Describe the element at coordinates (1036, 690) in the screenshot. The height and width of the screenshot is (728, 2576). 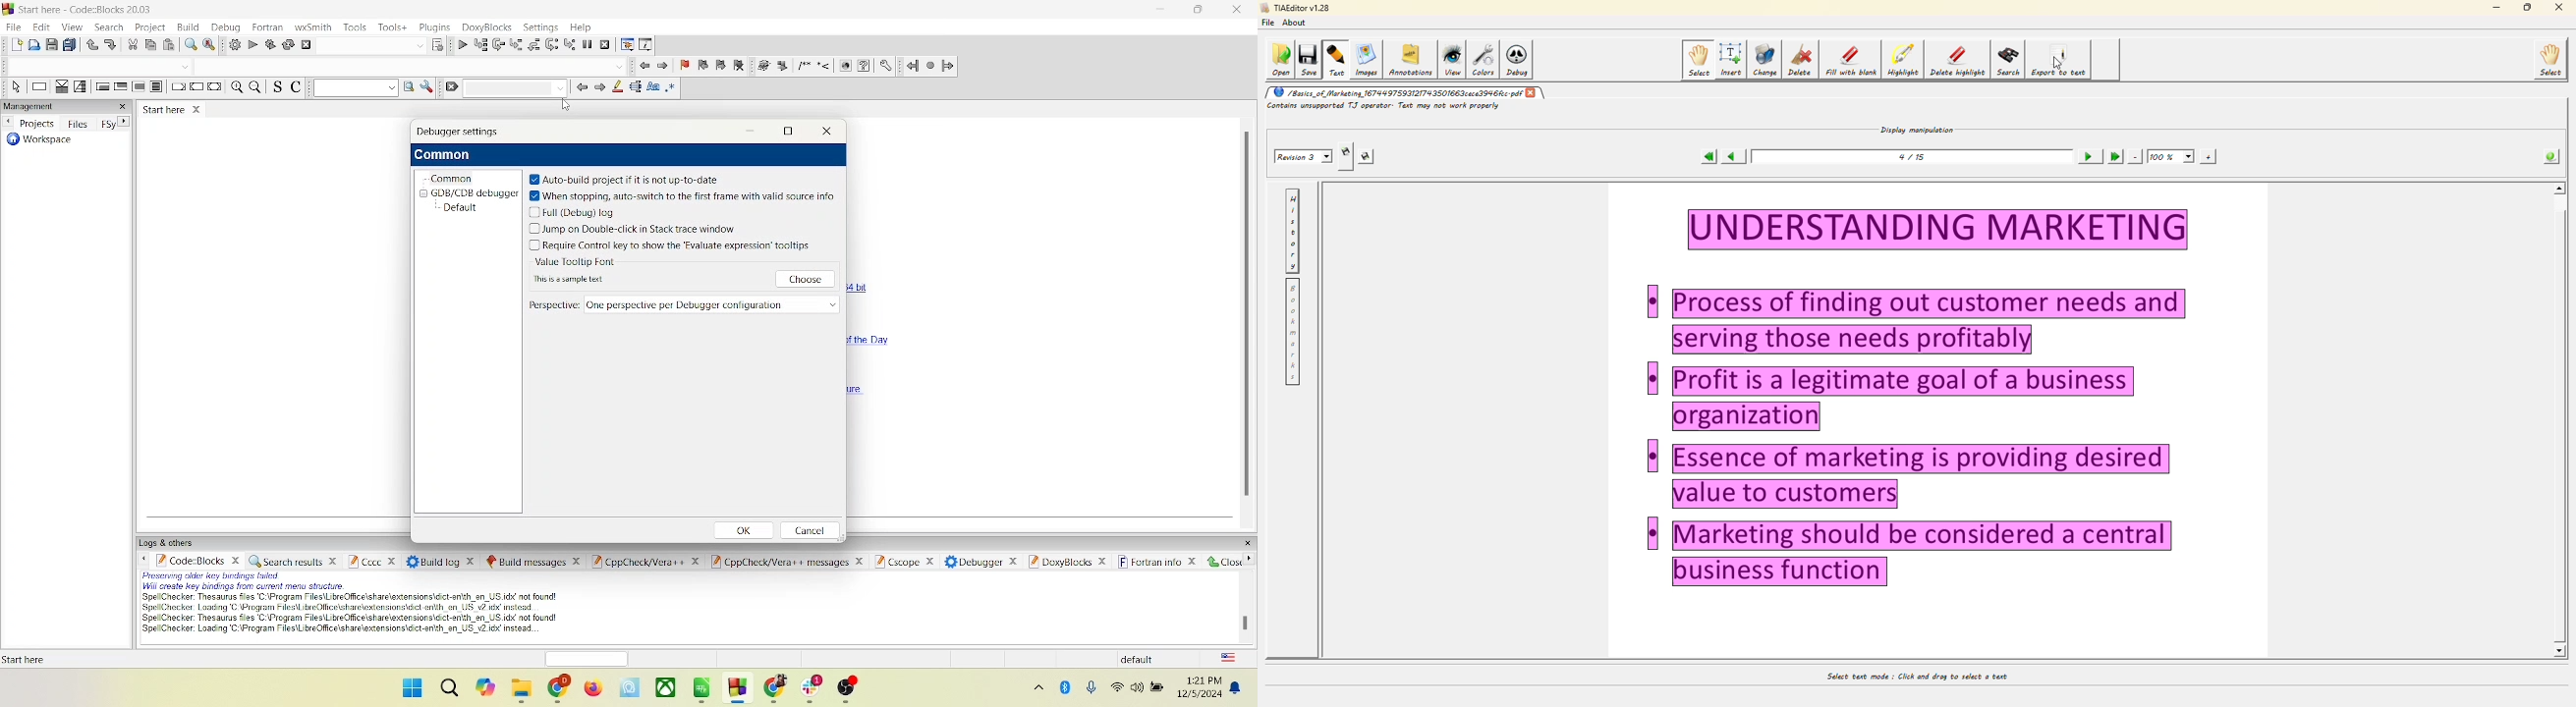
I see `hidden icons` at that location.